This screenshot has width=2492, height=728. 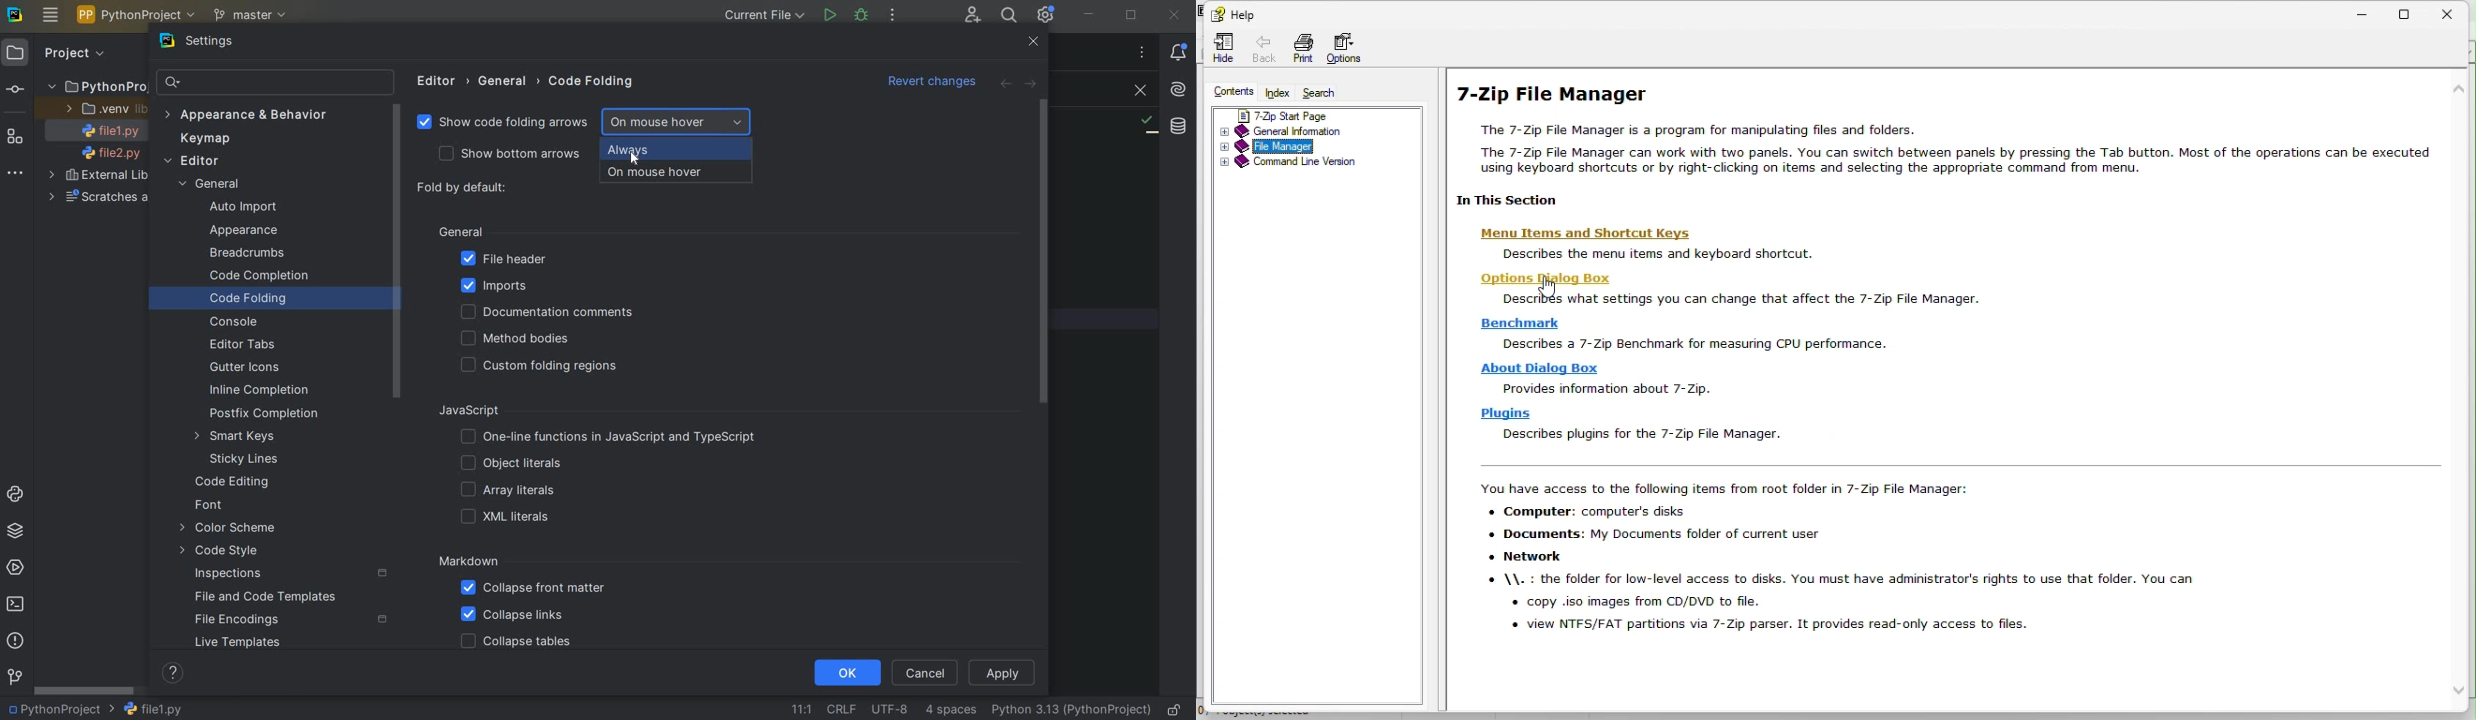 What do you see at coordinates (104, 154) in the screenshot?
I see `FILE NAME 2` at bounding box center [104, 154].